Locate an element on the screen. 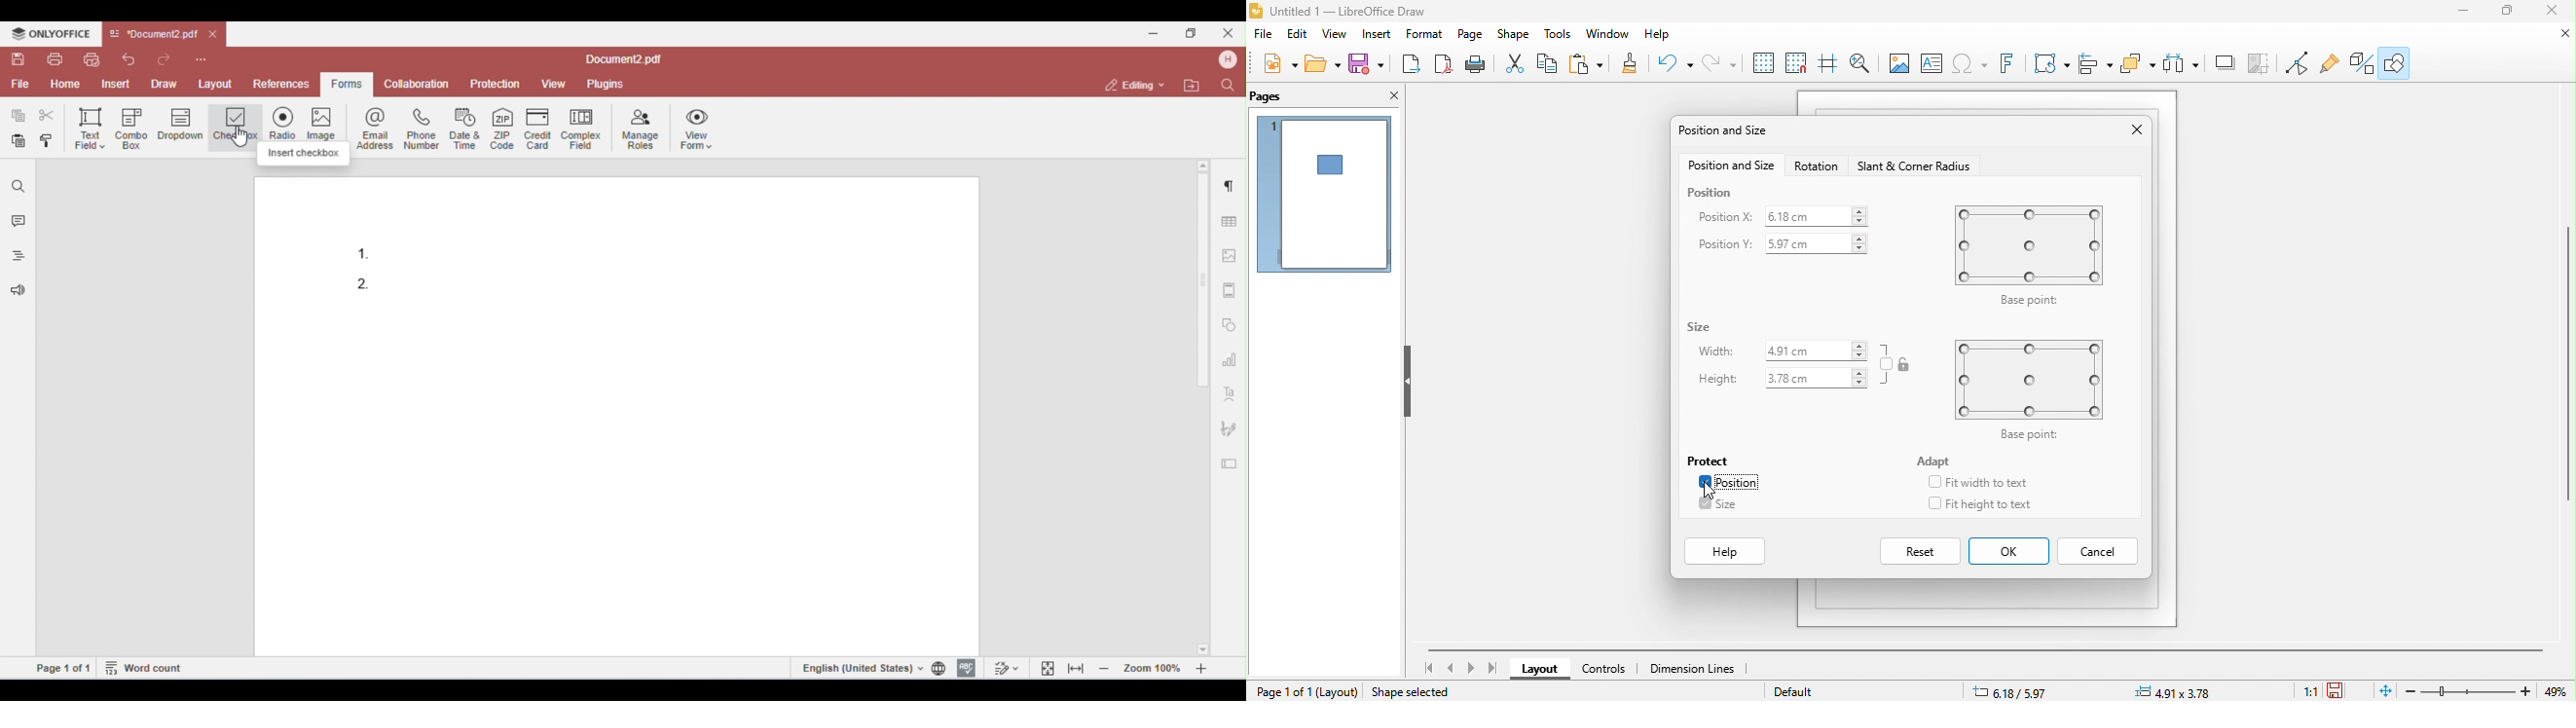 The height and width of the screenshot is (728, 2576). help is located at coordinates (1727, 552).